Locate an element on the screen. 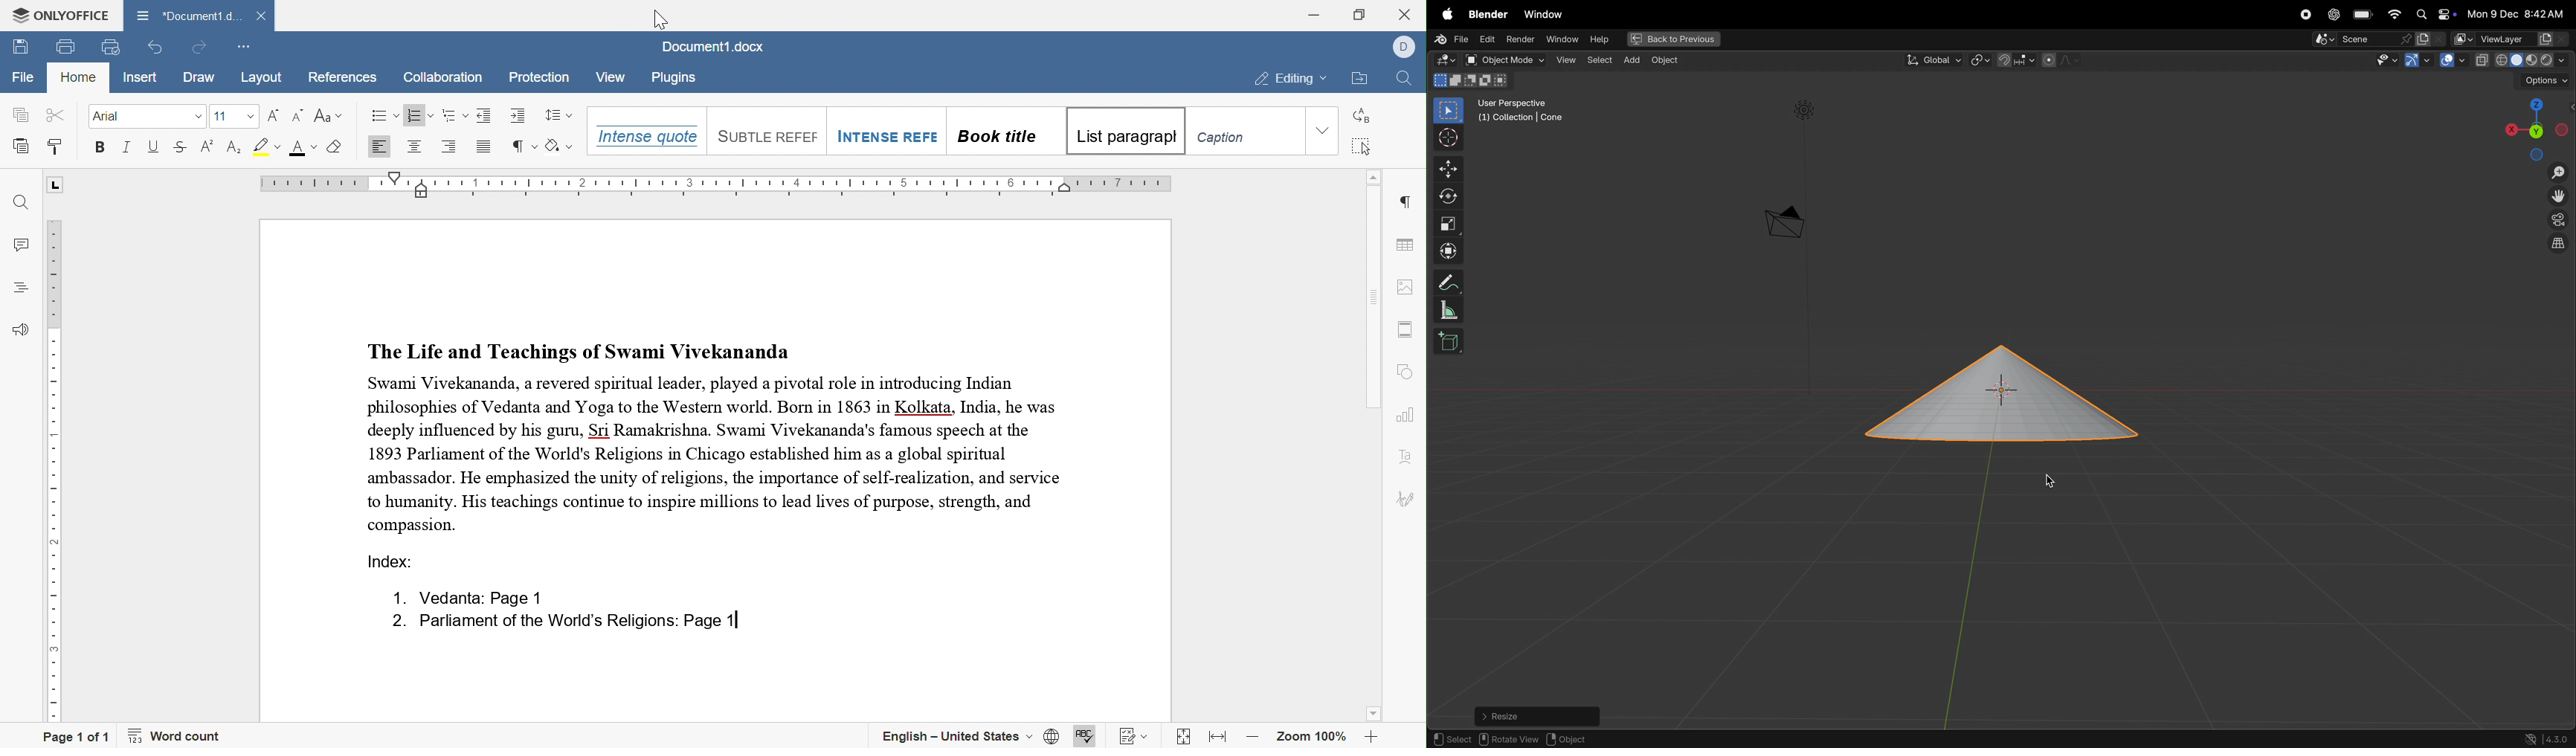  view is located at coordinates (609, 79).